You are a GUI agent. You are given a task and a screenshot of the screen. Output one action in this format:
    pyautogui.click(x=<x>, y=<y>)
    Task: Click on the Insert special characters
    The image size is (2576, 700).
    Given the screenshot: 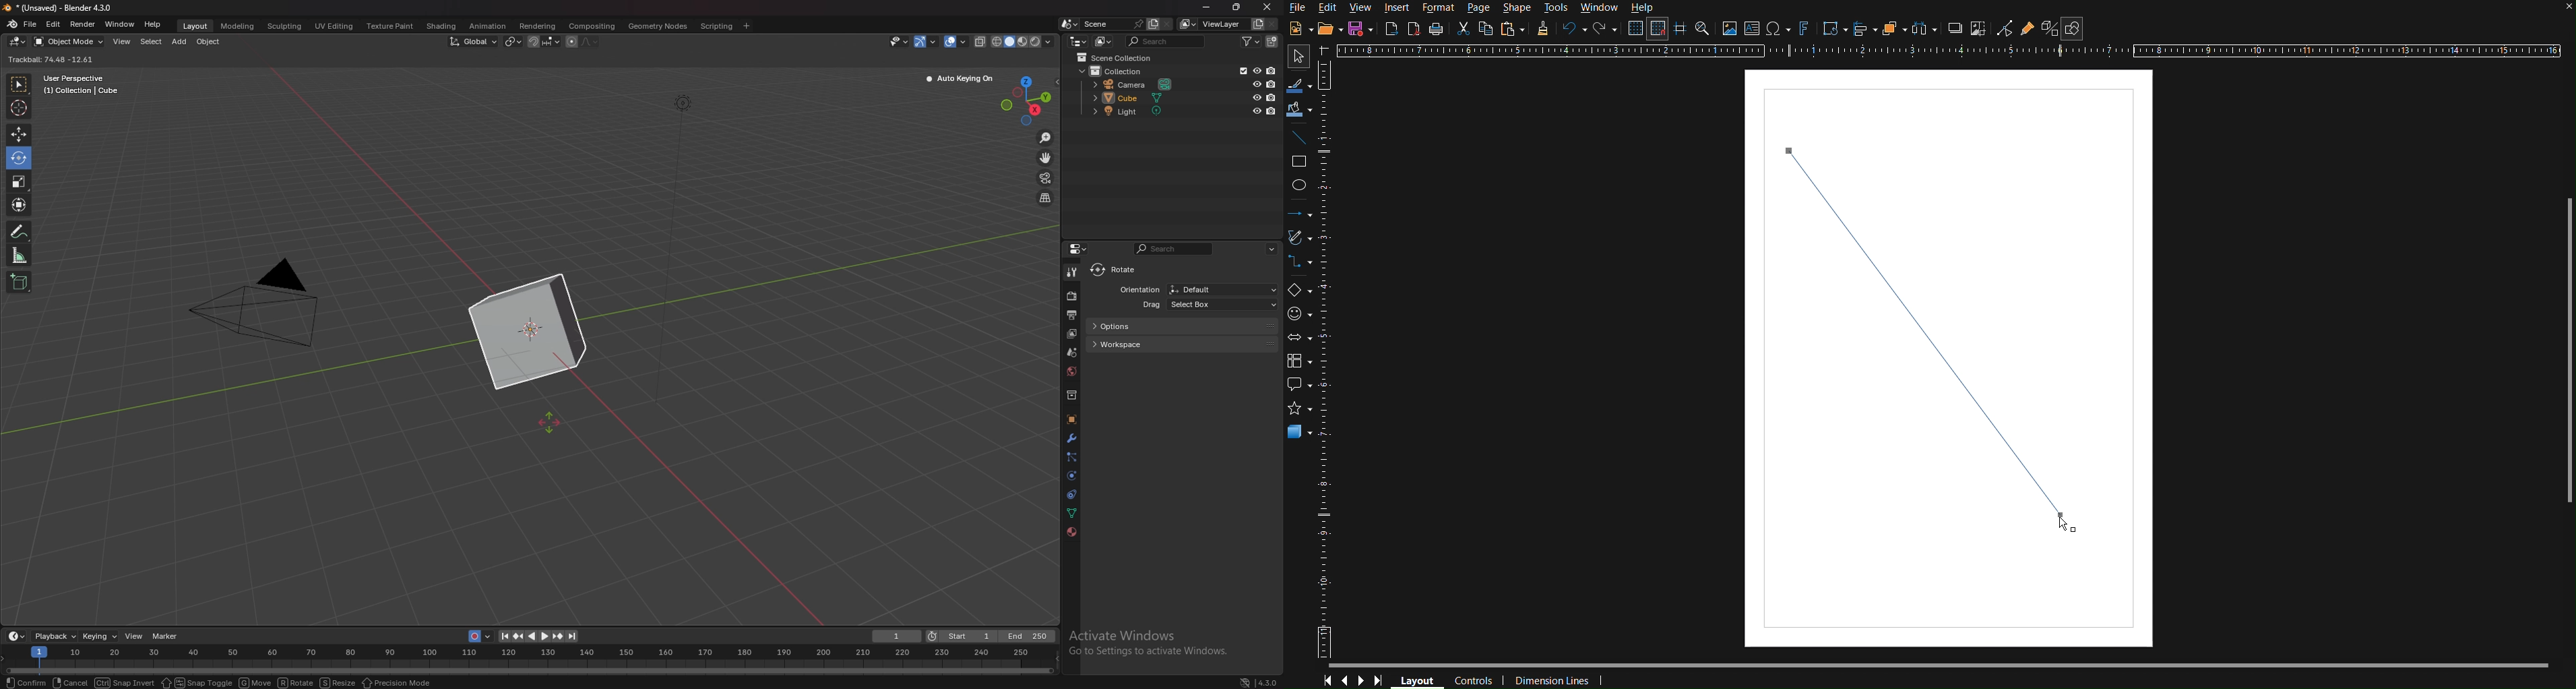 What is the action you would take?
    pyautogui.click(x=1778, y=29)
    